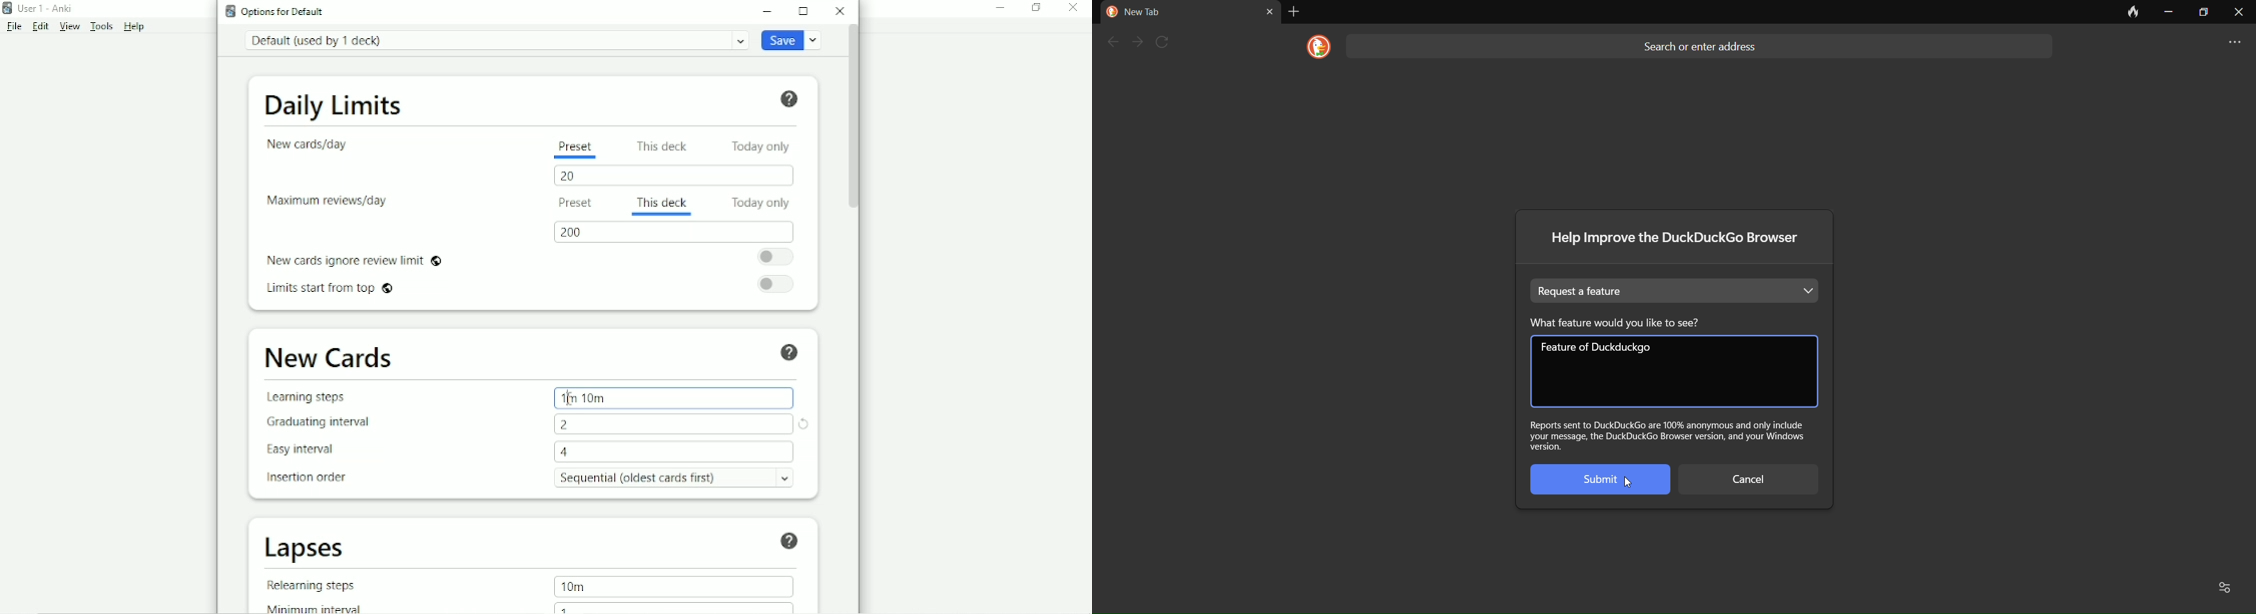 The height and width of the screenshot is (616, 2268). Describe the element at coordinates (330, 202) in the screenshot. I see `Maximum reviews/day` at that location.